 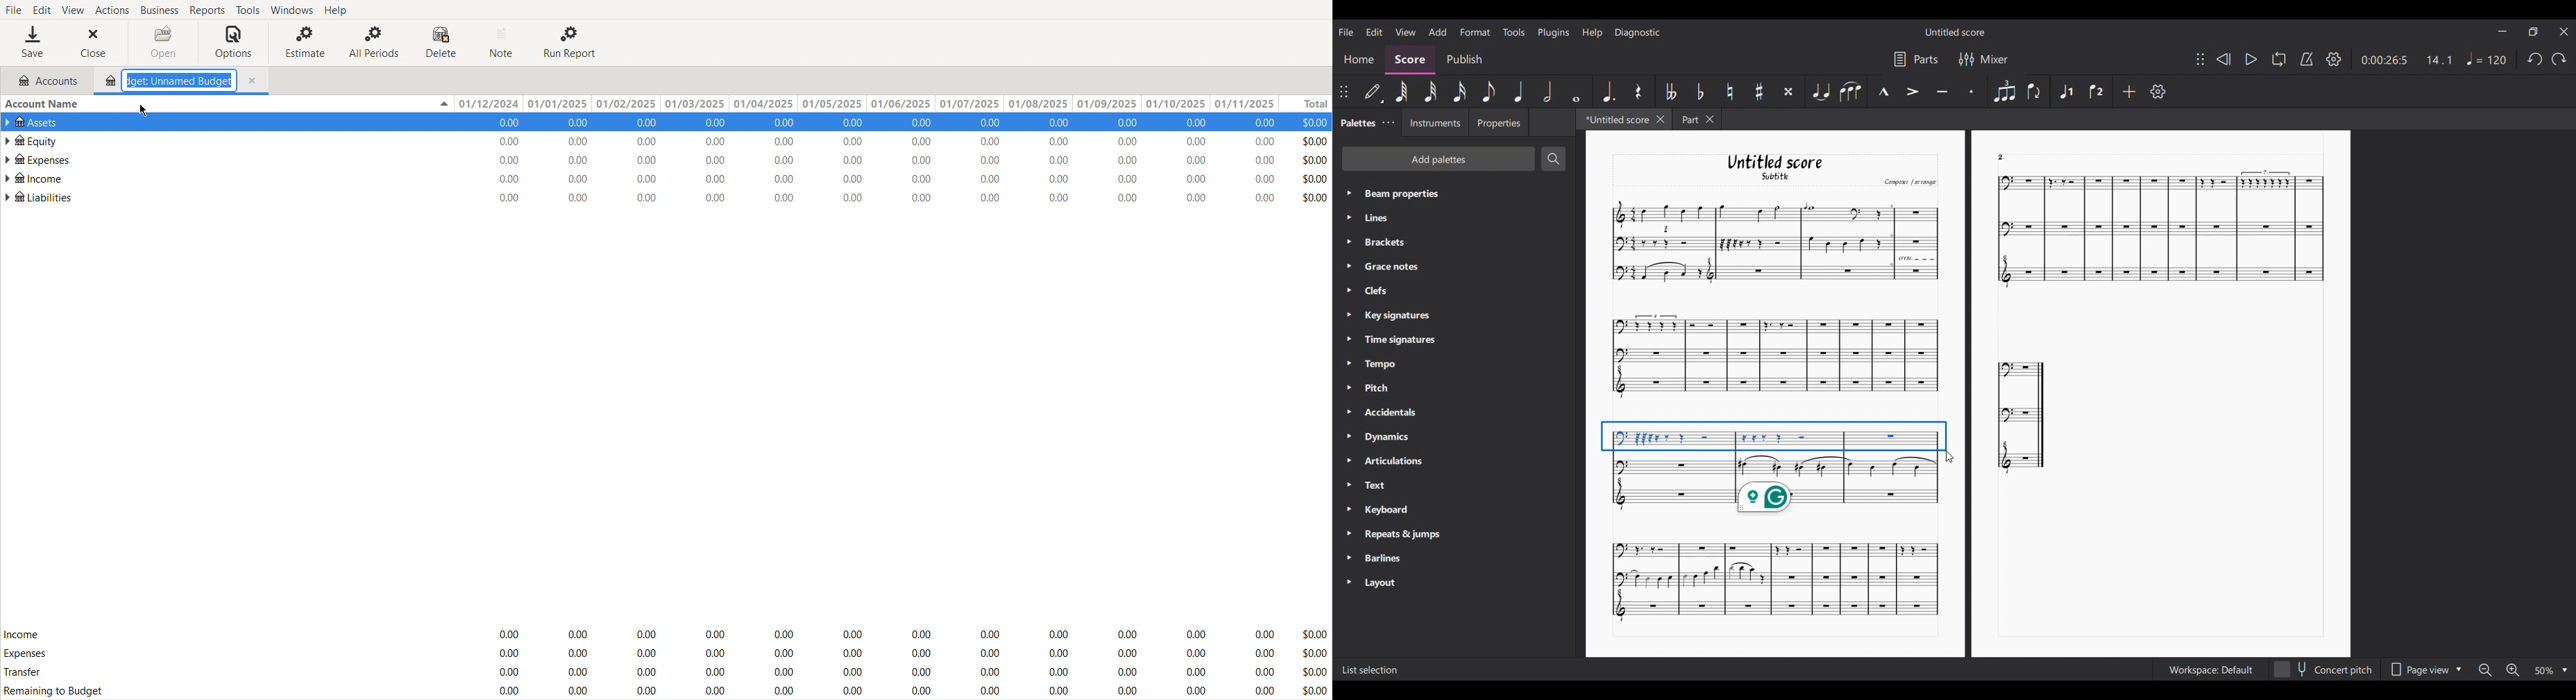 I want to click on Minimize, so click(x=2502, y=31).